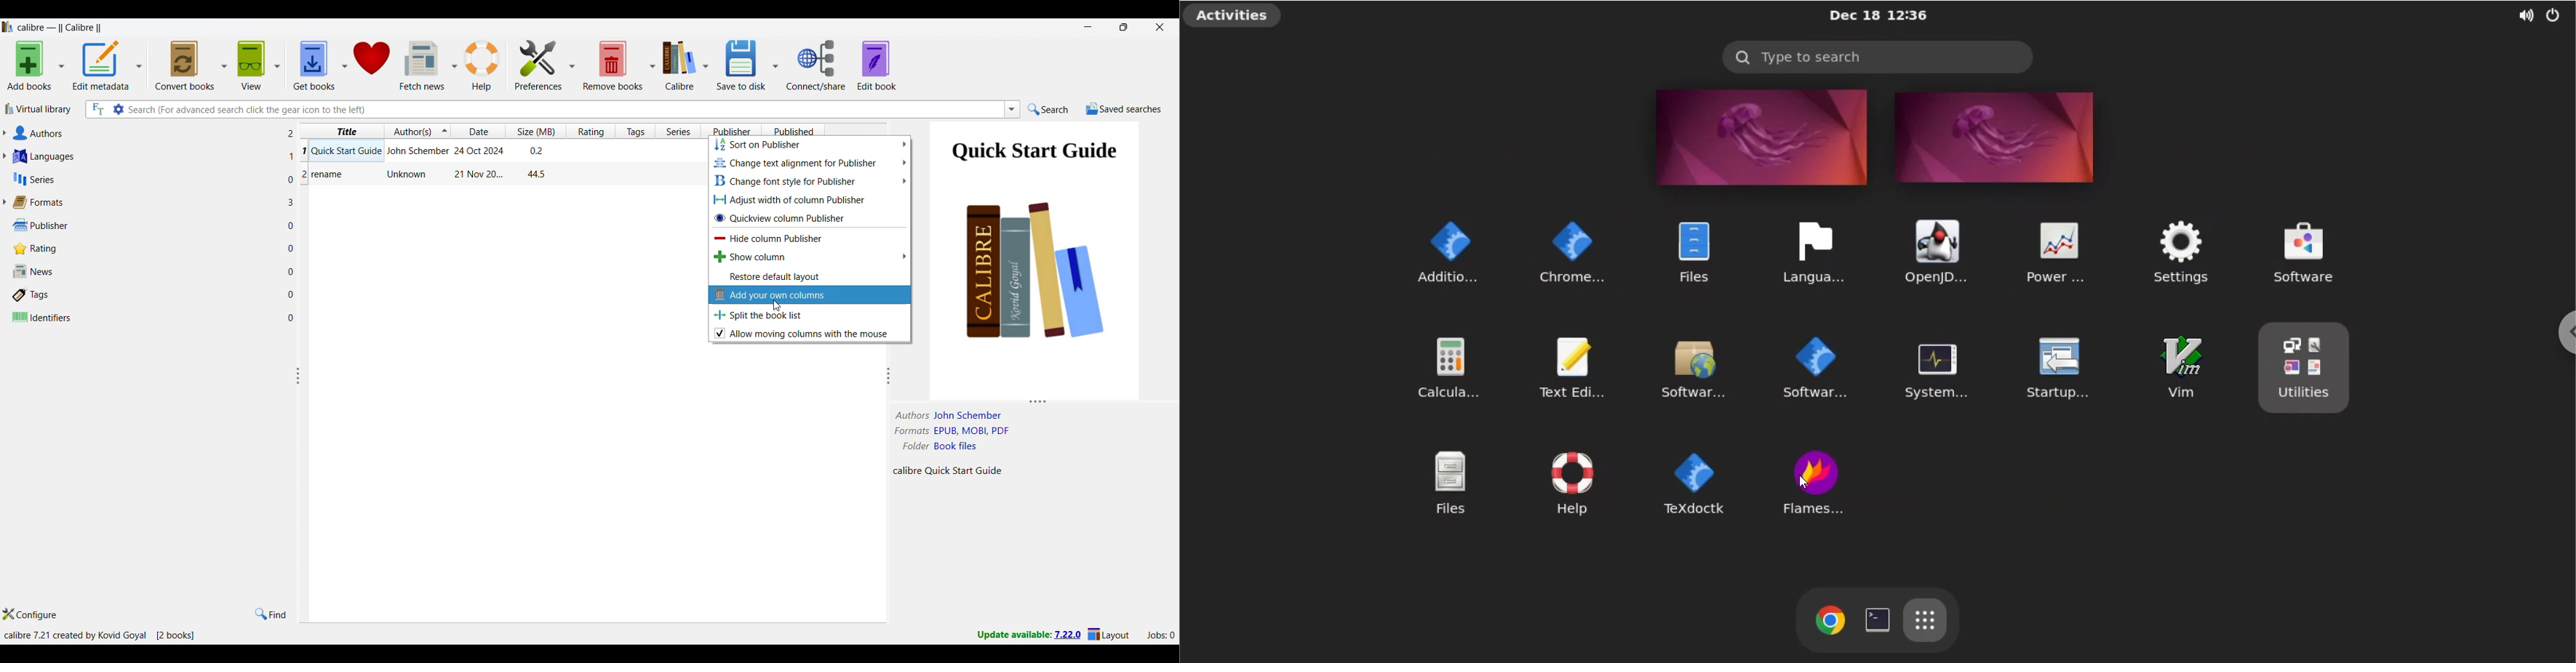 The image size is (2576, 672). Describe the element at coordinates (635, 131) in the screenshot. I see `Tags column` at that location.